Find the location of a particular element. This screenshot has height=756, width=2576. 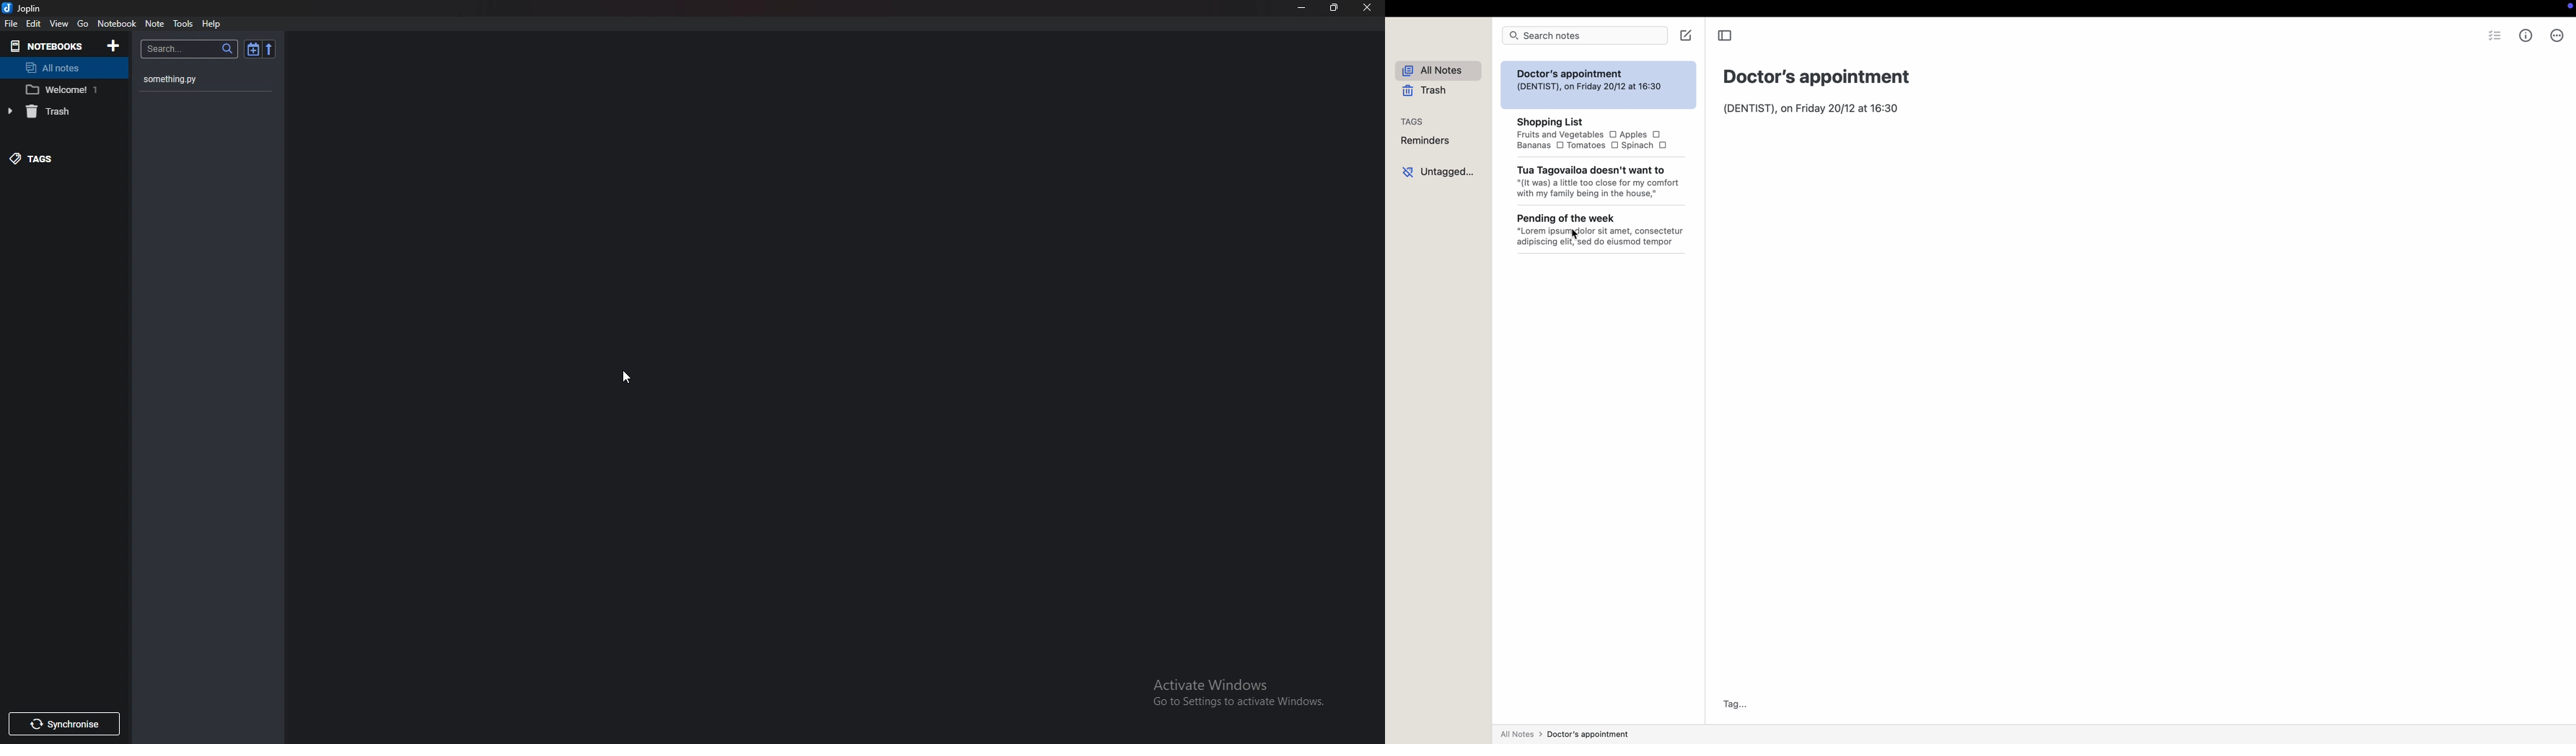

Minimize is located at coordinates (1303, 8).